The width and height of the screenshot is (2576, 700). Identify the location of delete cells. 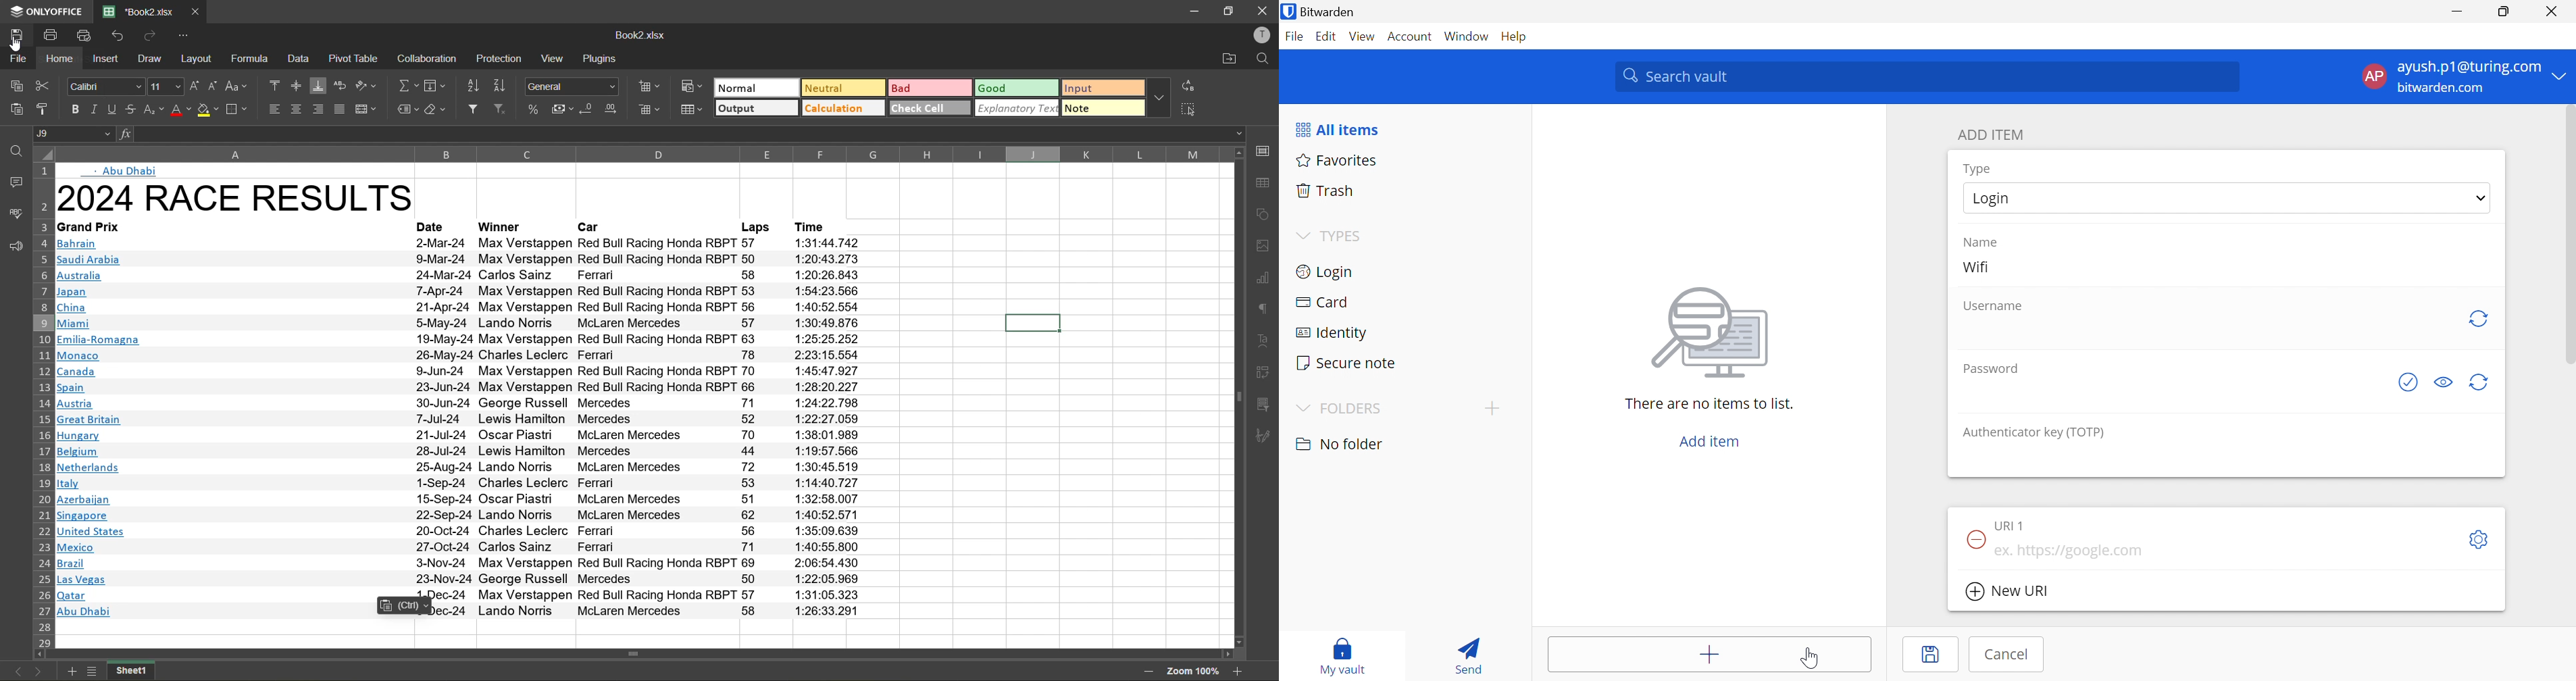
(653, 110).